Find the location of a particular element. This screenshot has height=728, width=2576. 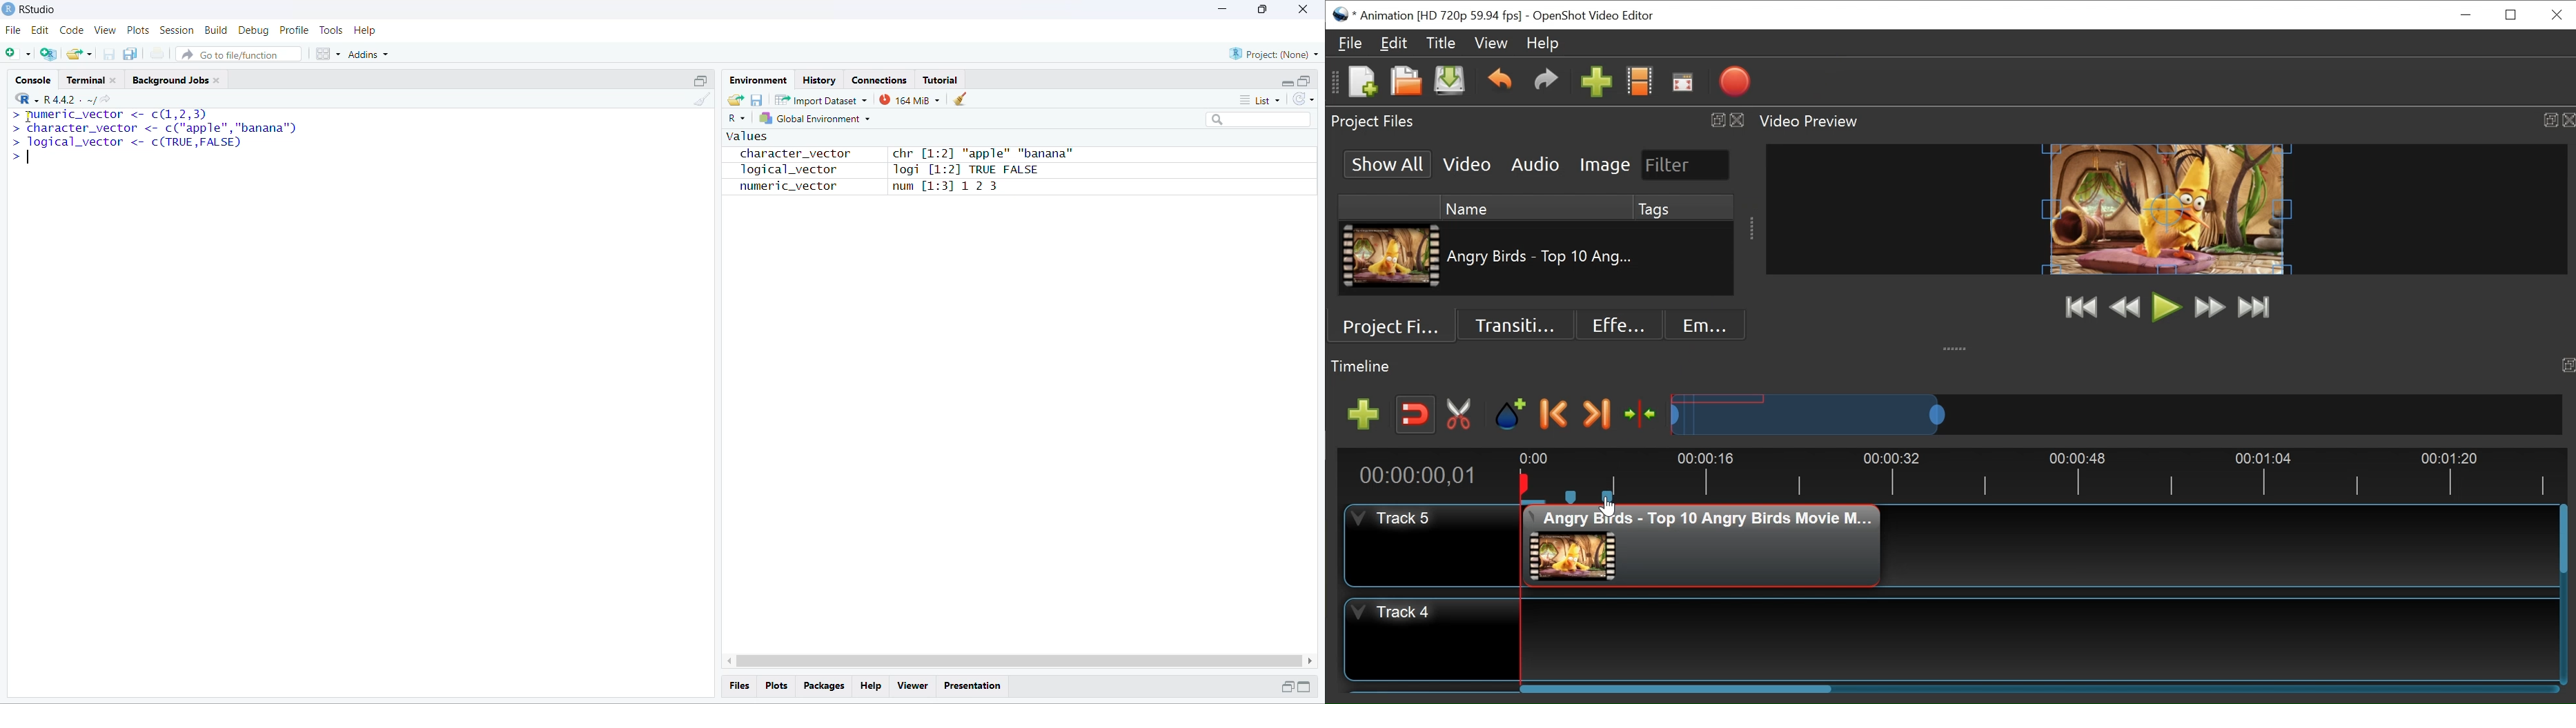

Environment. is located at coordinates (757, 79).